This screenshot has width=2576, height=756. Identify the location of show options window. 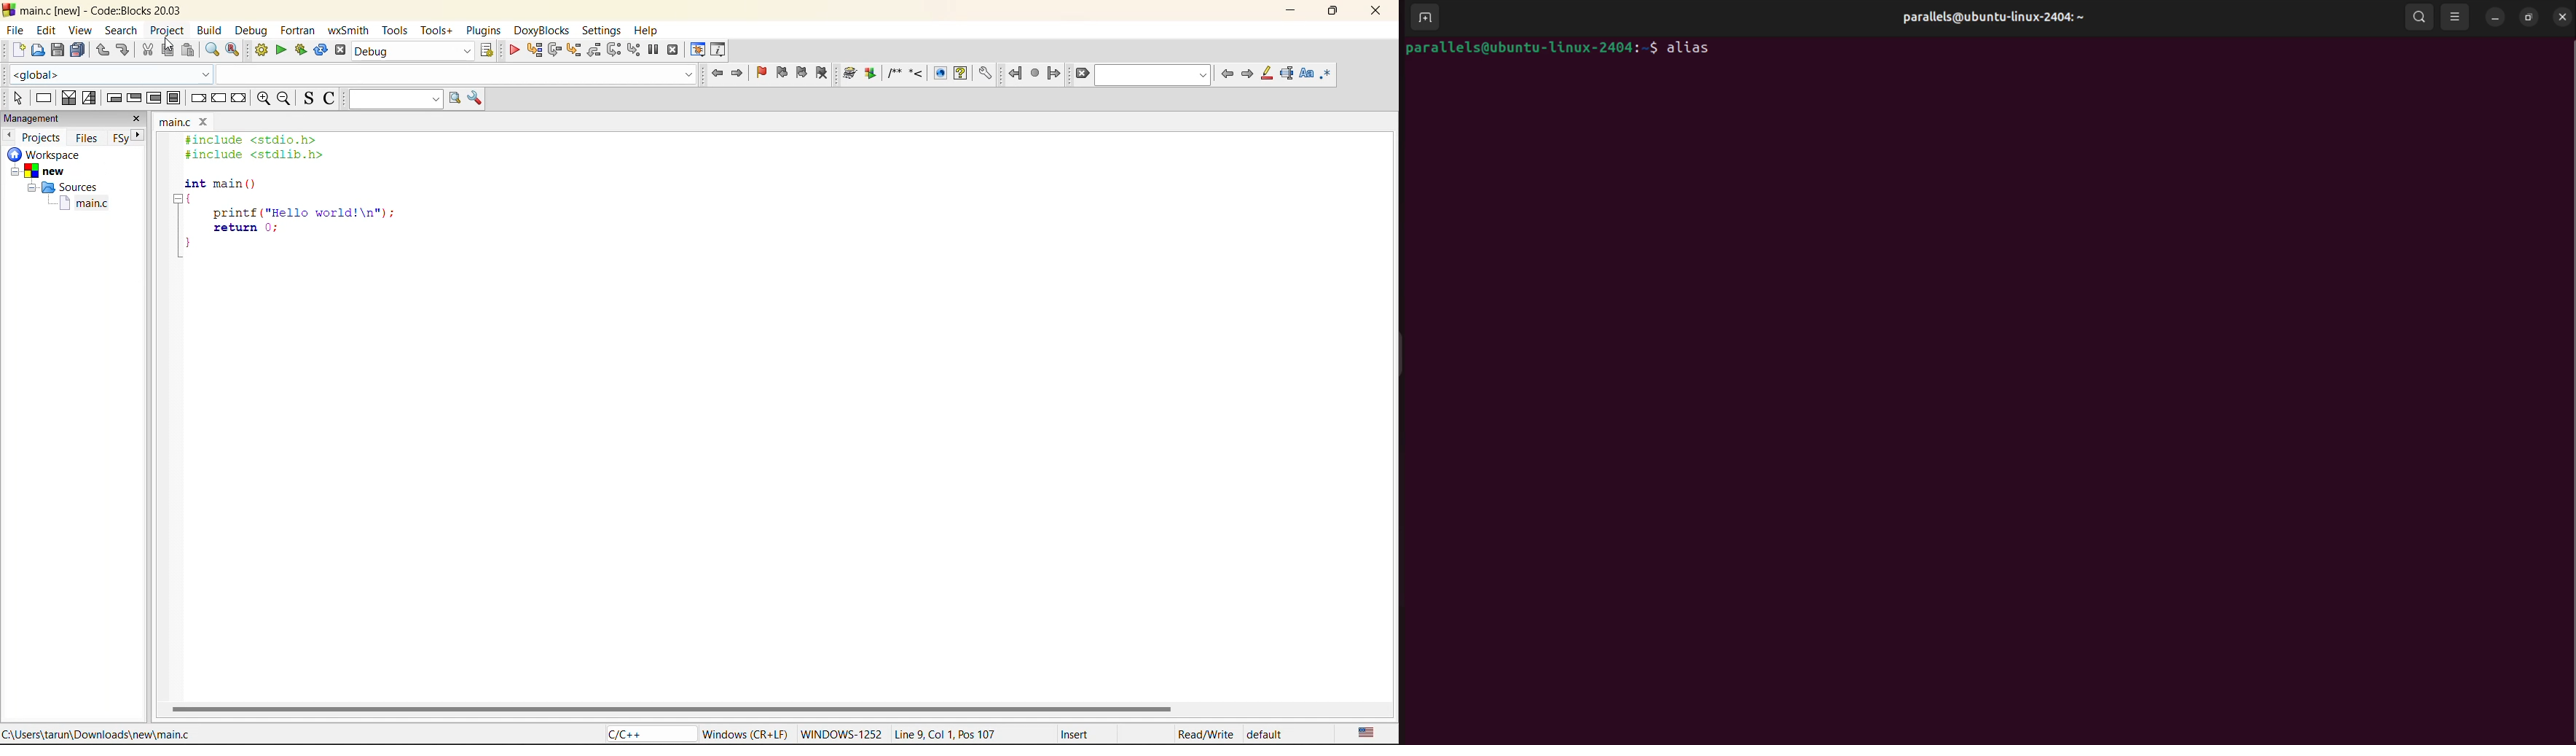
(477, 98).